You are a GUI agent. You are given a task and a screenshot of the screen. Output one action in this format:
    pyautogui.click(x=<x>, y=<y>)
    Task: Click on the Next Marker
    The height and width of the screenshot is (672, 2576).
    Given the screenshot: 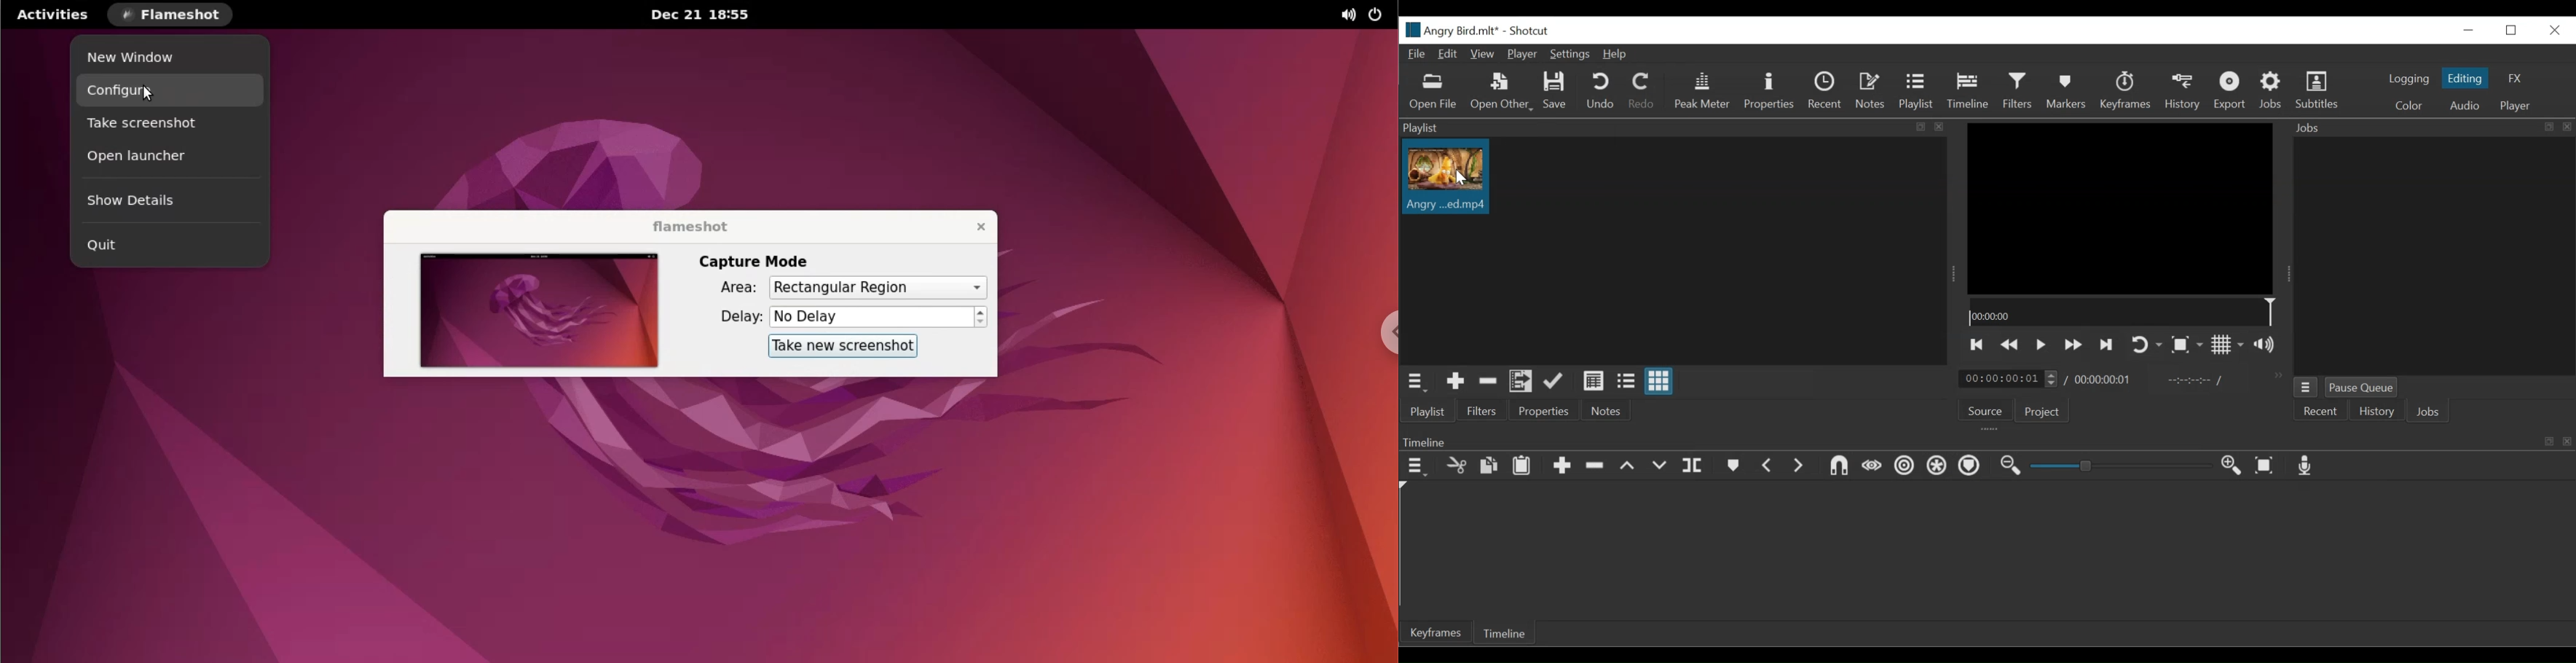 What is the action you would take?
    pyautogui.click(x=1798, y=467)
    